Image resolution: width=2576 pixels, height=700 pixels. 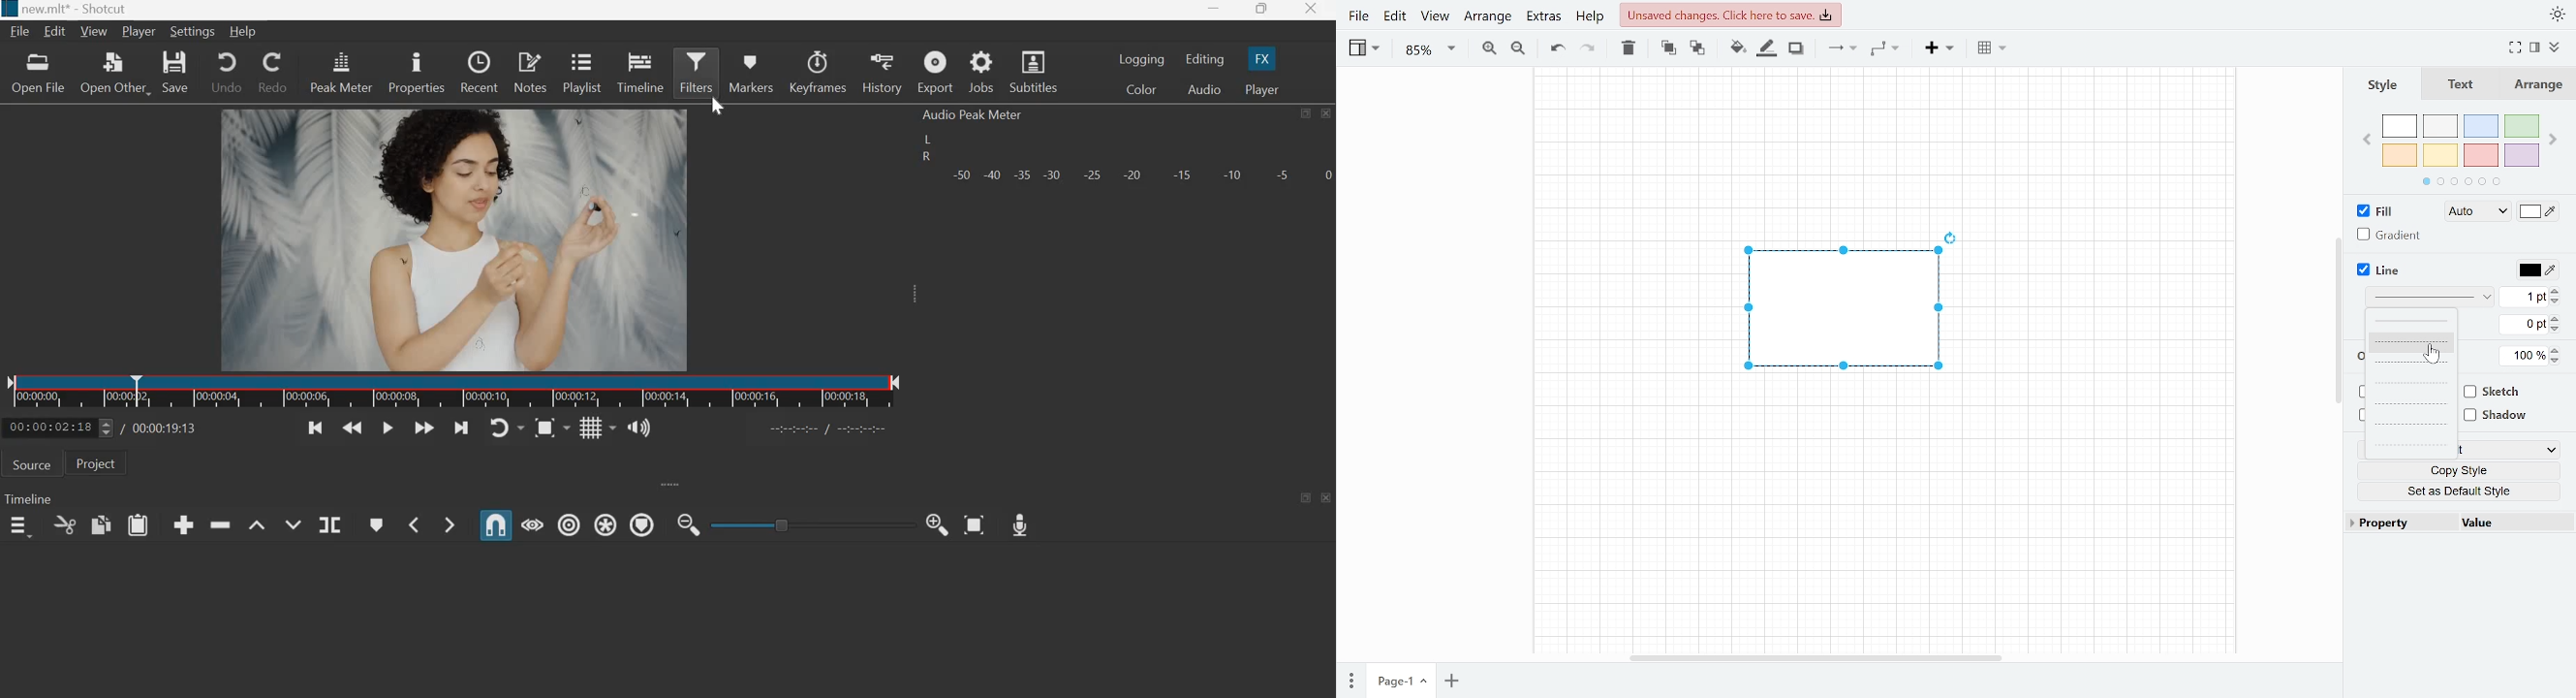 What do you see at coordinates (2462, 84) in the screenshot?
I see `text` at bounding box center [2462, 84].